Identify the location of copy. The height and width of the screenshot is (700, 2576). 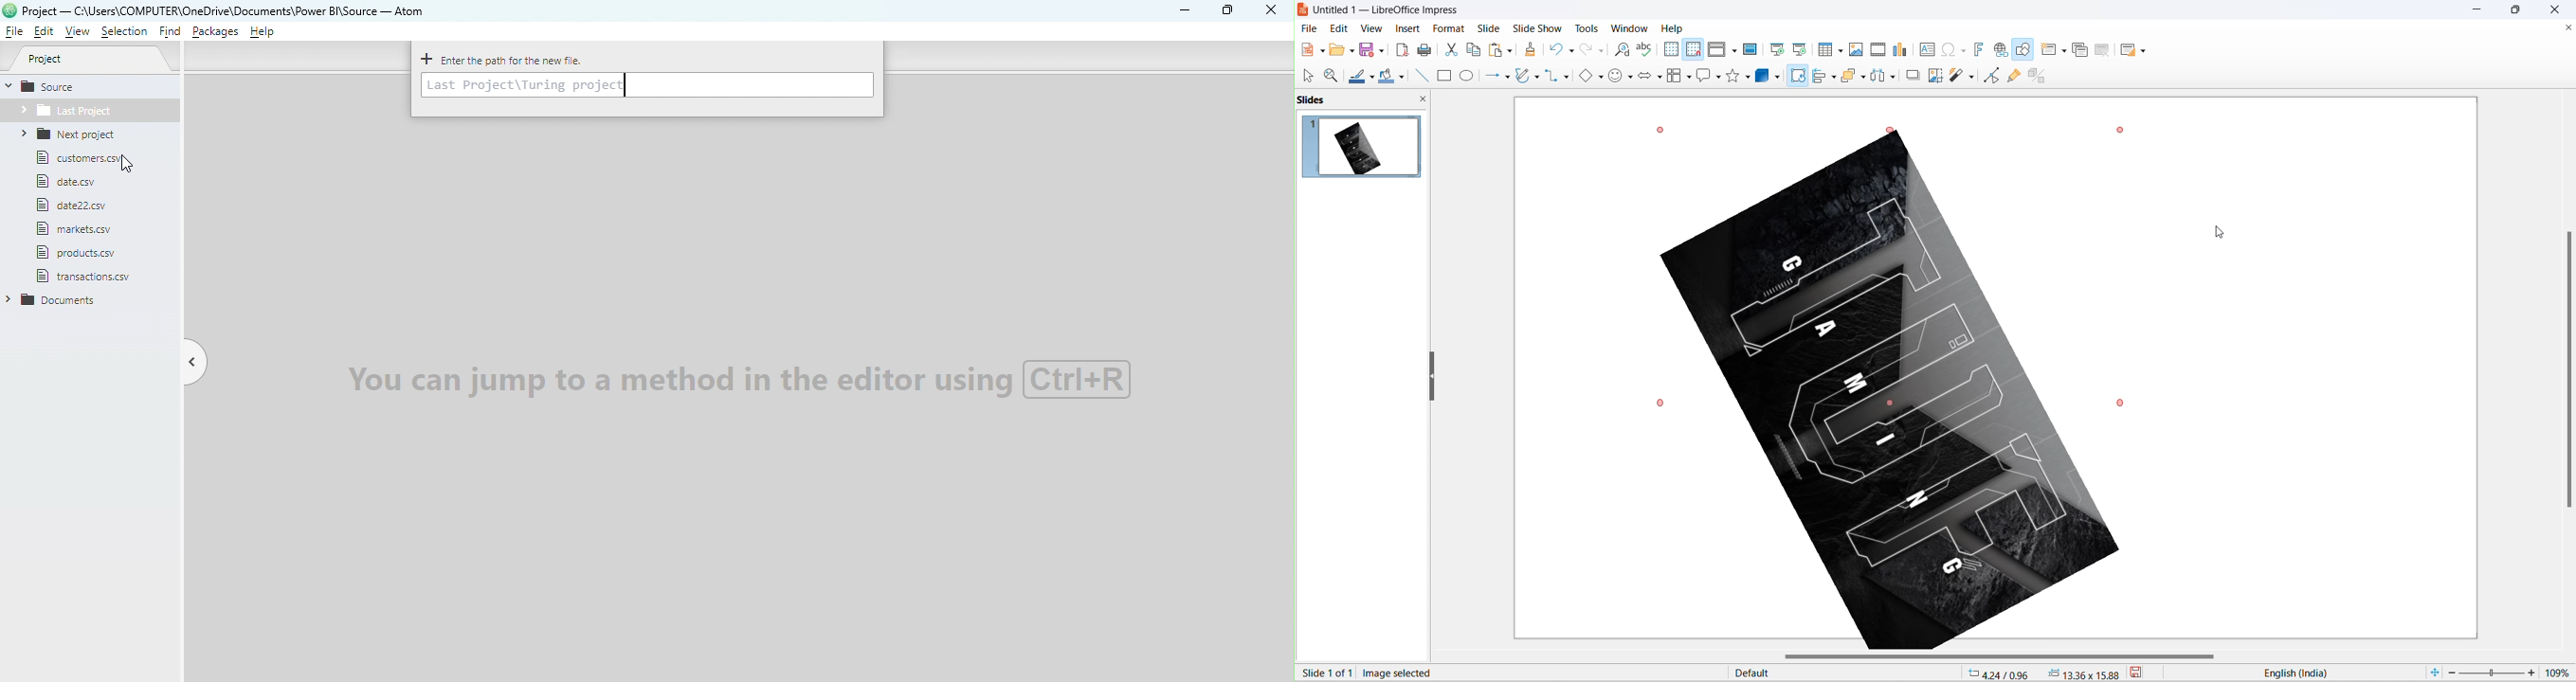
(1474, 49).